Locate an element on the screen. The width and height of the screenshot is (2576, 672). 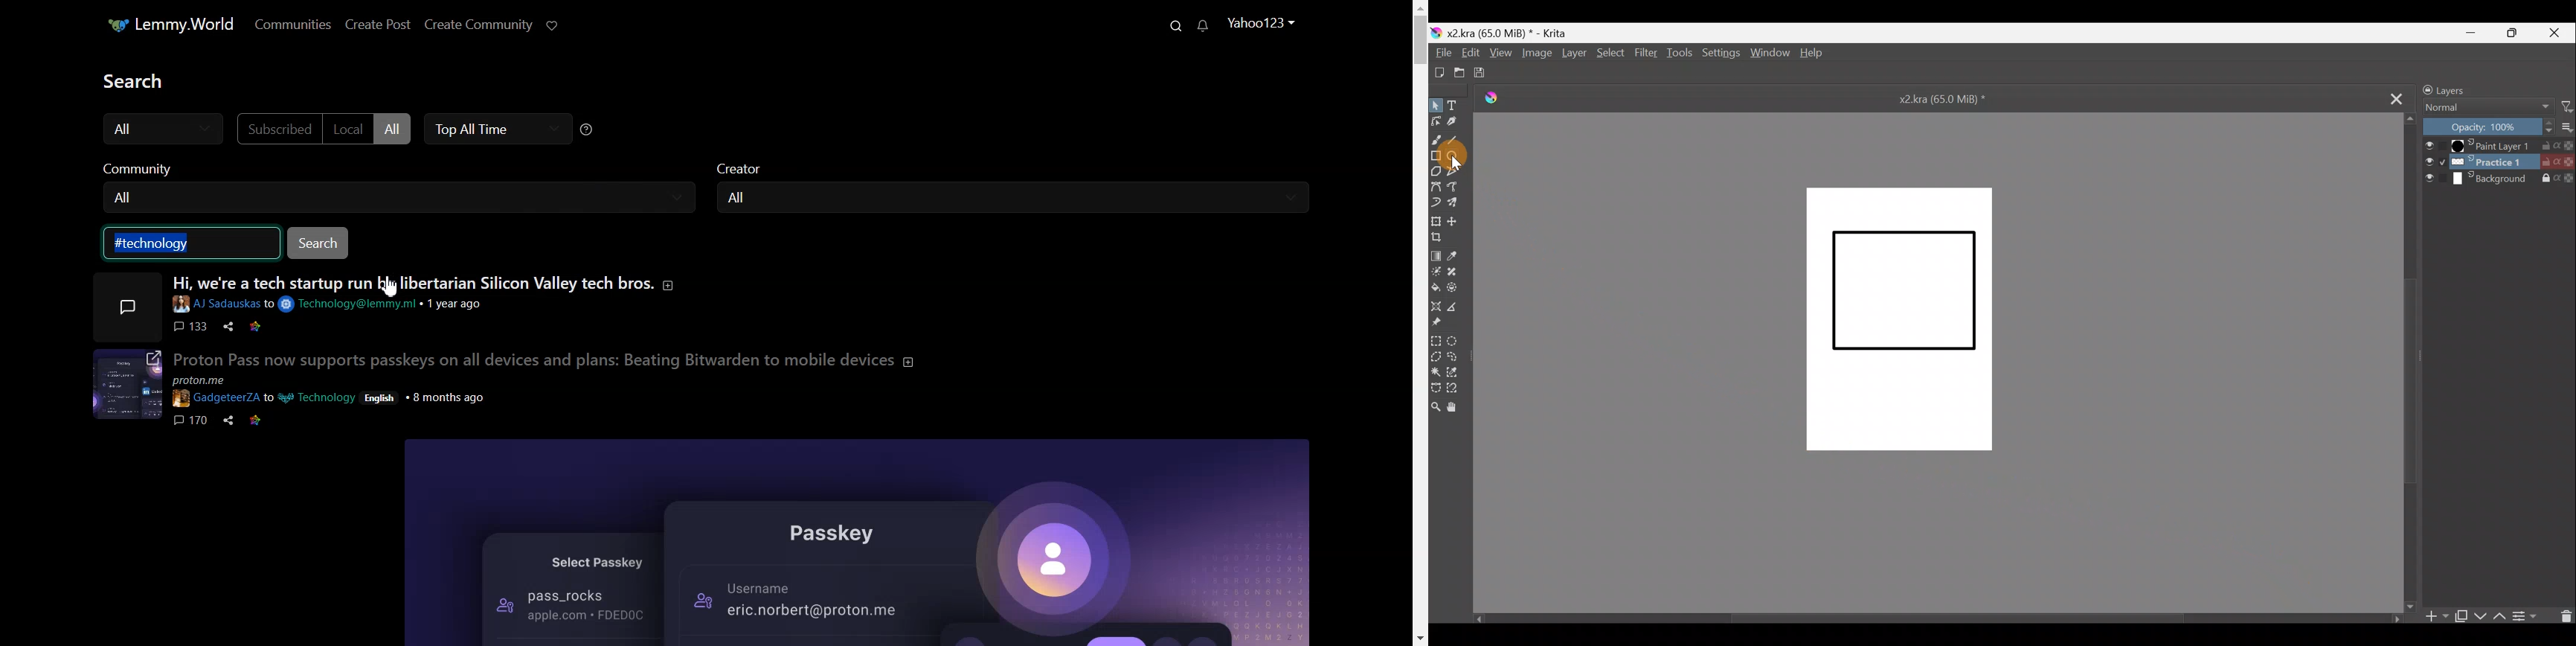
Colourise mask tool is located at coordinates (1436, 272).